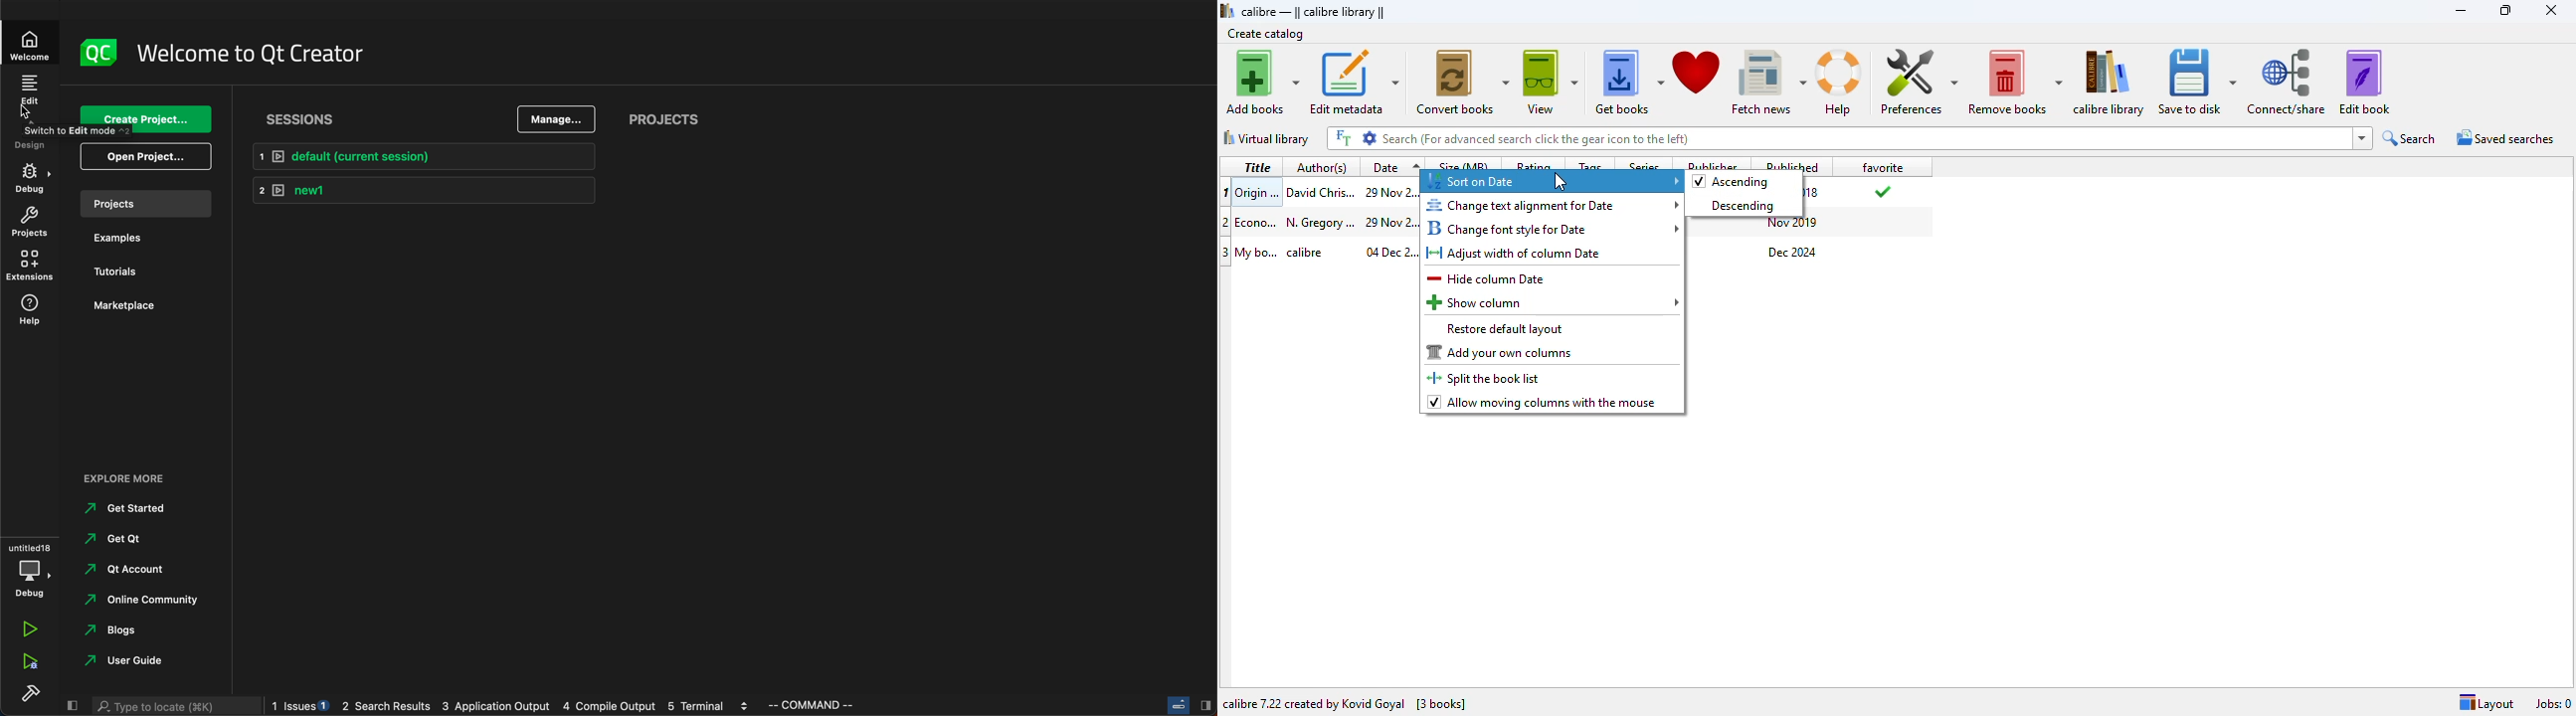 This screenshot has width=2576, height=728. Describe the element at coordinates (1394, 166) in the screenshot. I see `date` at that location.